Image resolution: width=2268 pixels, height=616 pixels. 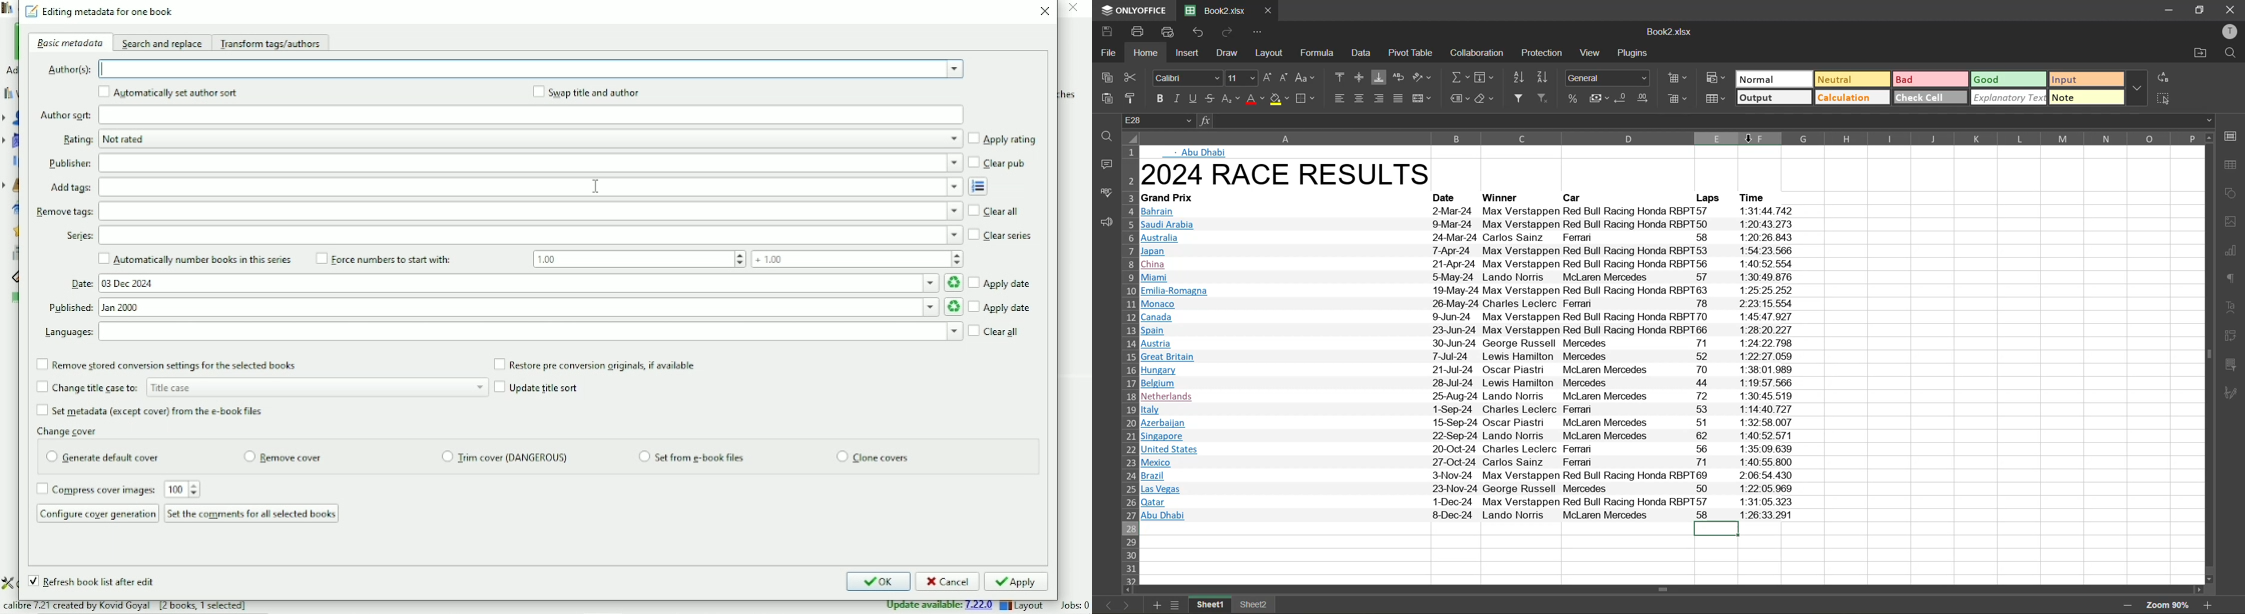 I want to click on neutral, so click(x=1852, y=81).